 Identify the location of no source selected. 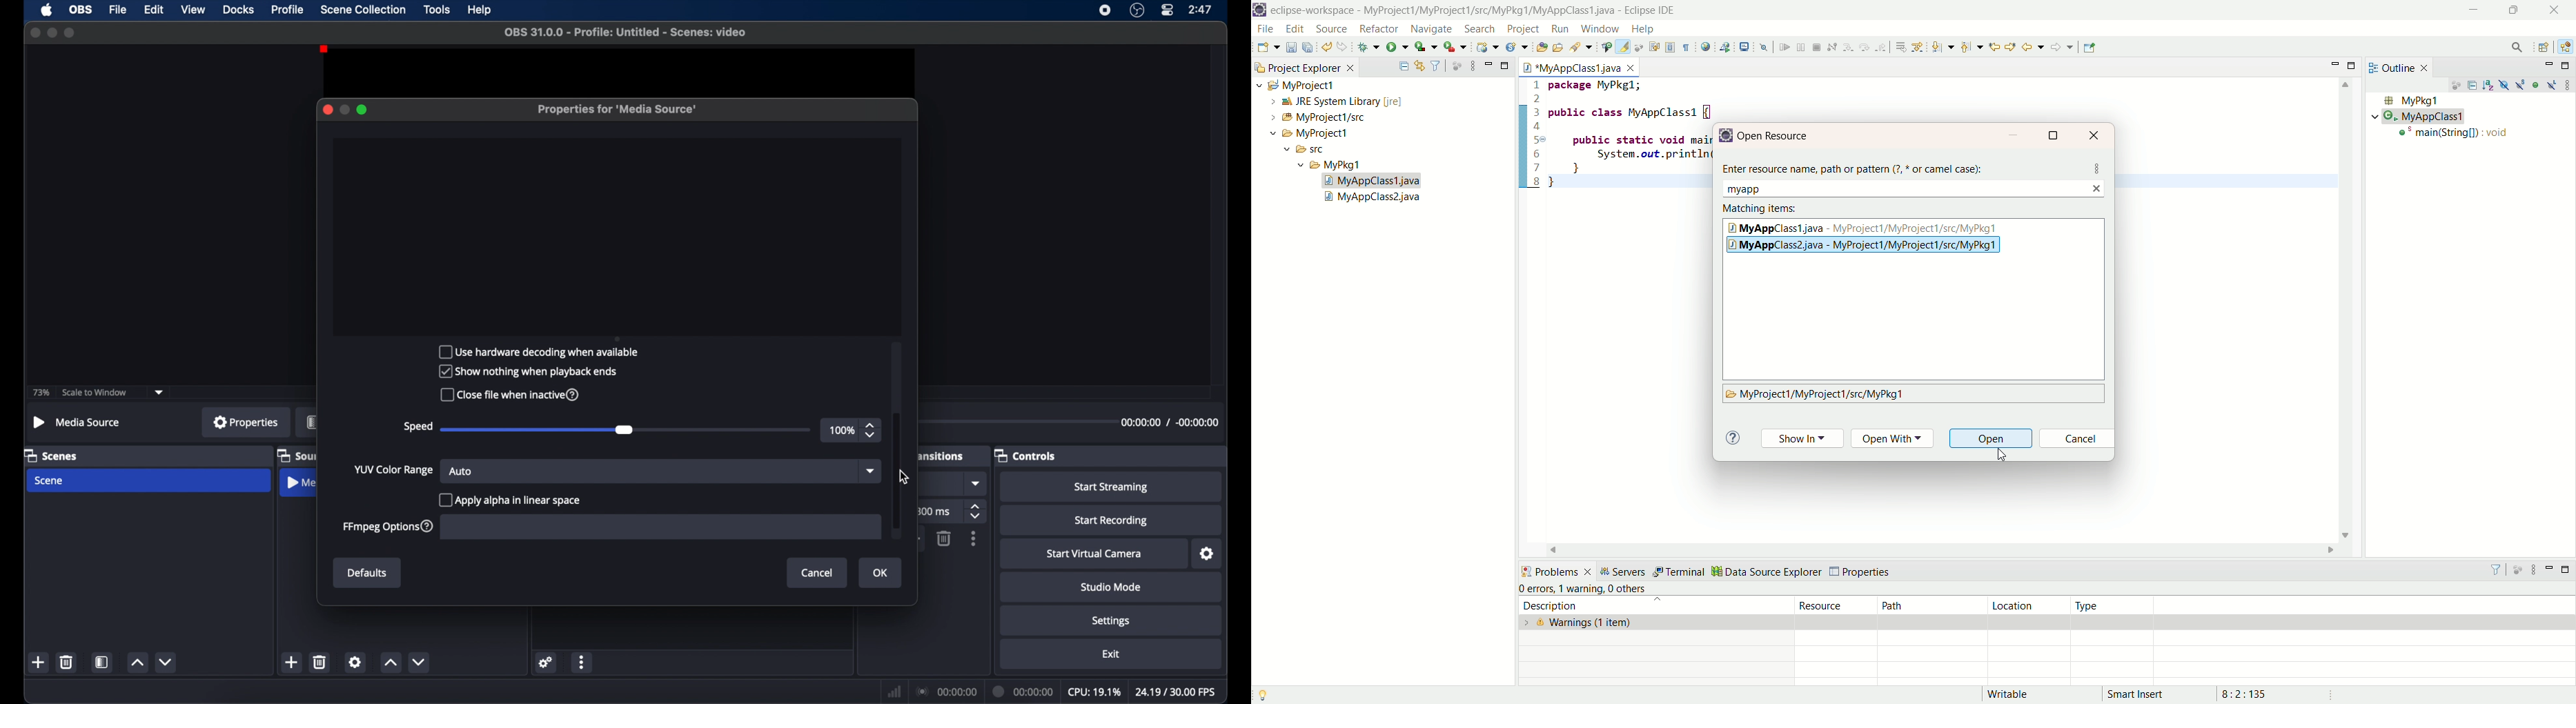
(77, 422).